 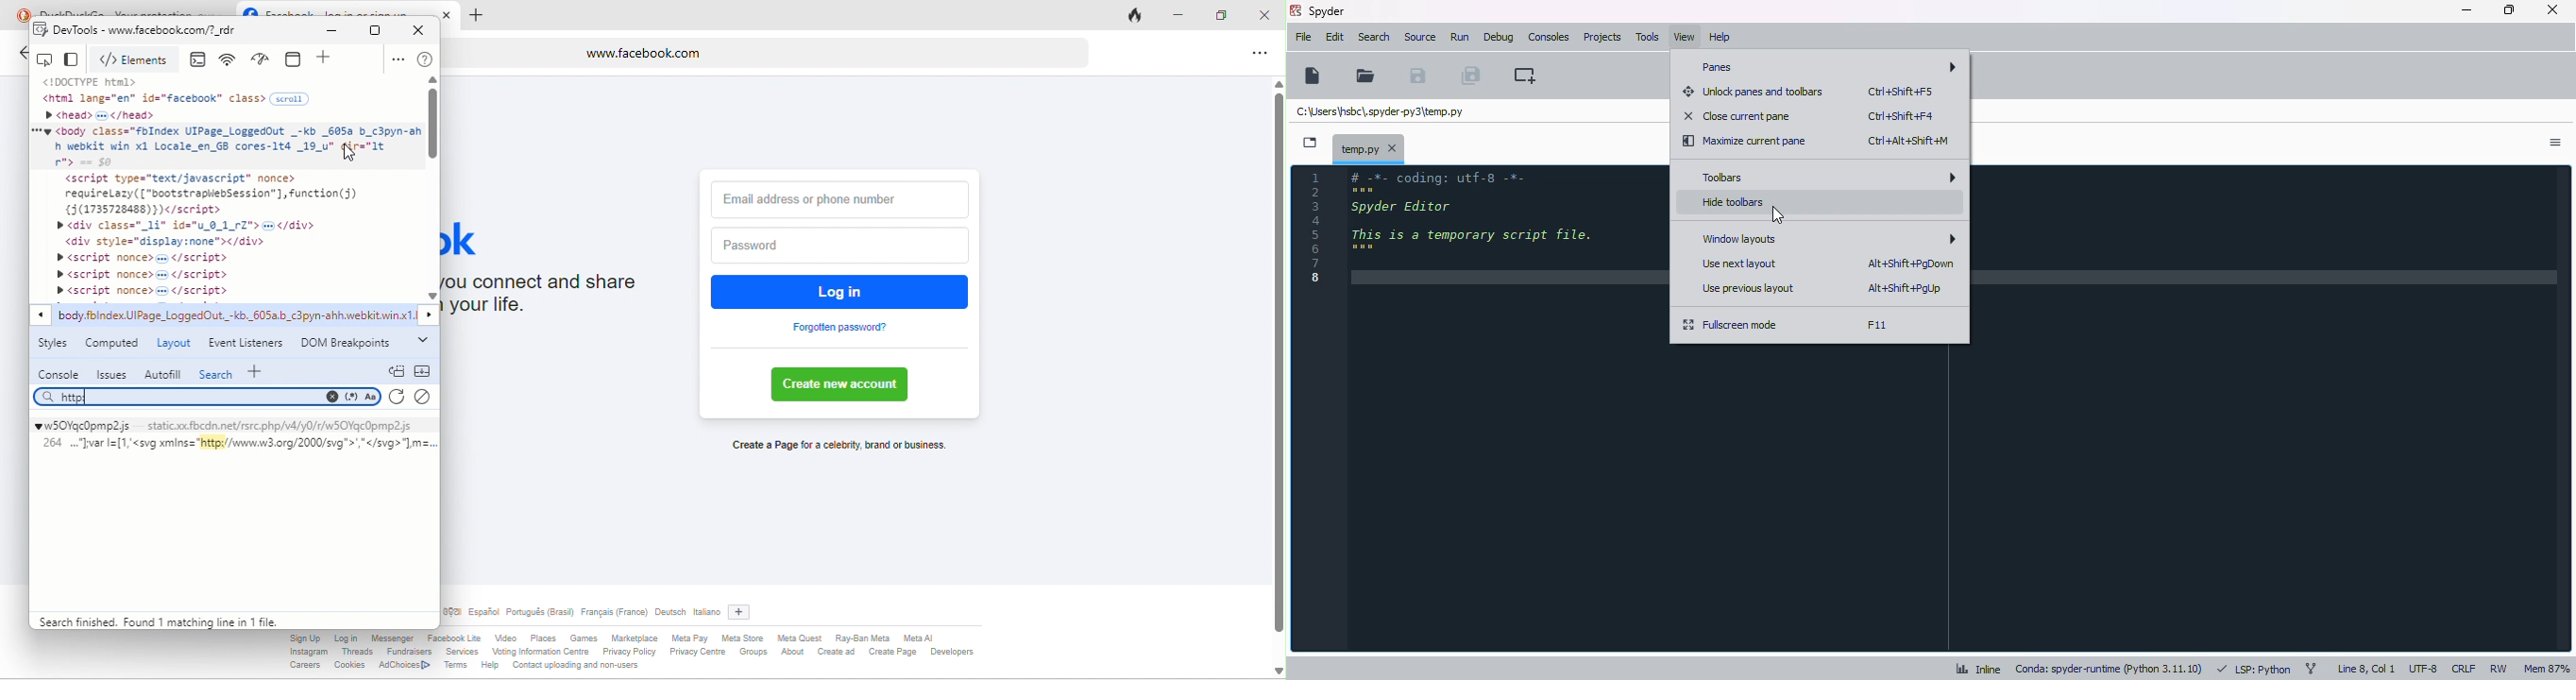 I want to click on toolbars, so click(x=1826, y=177).